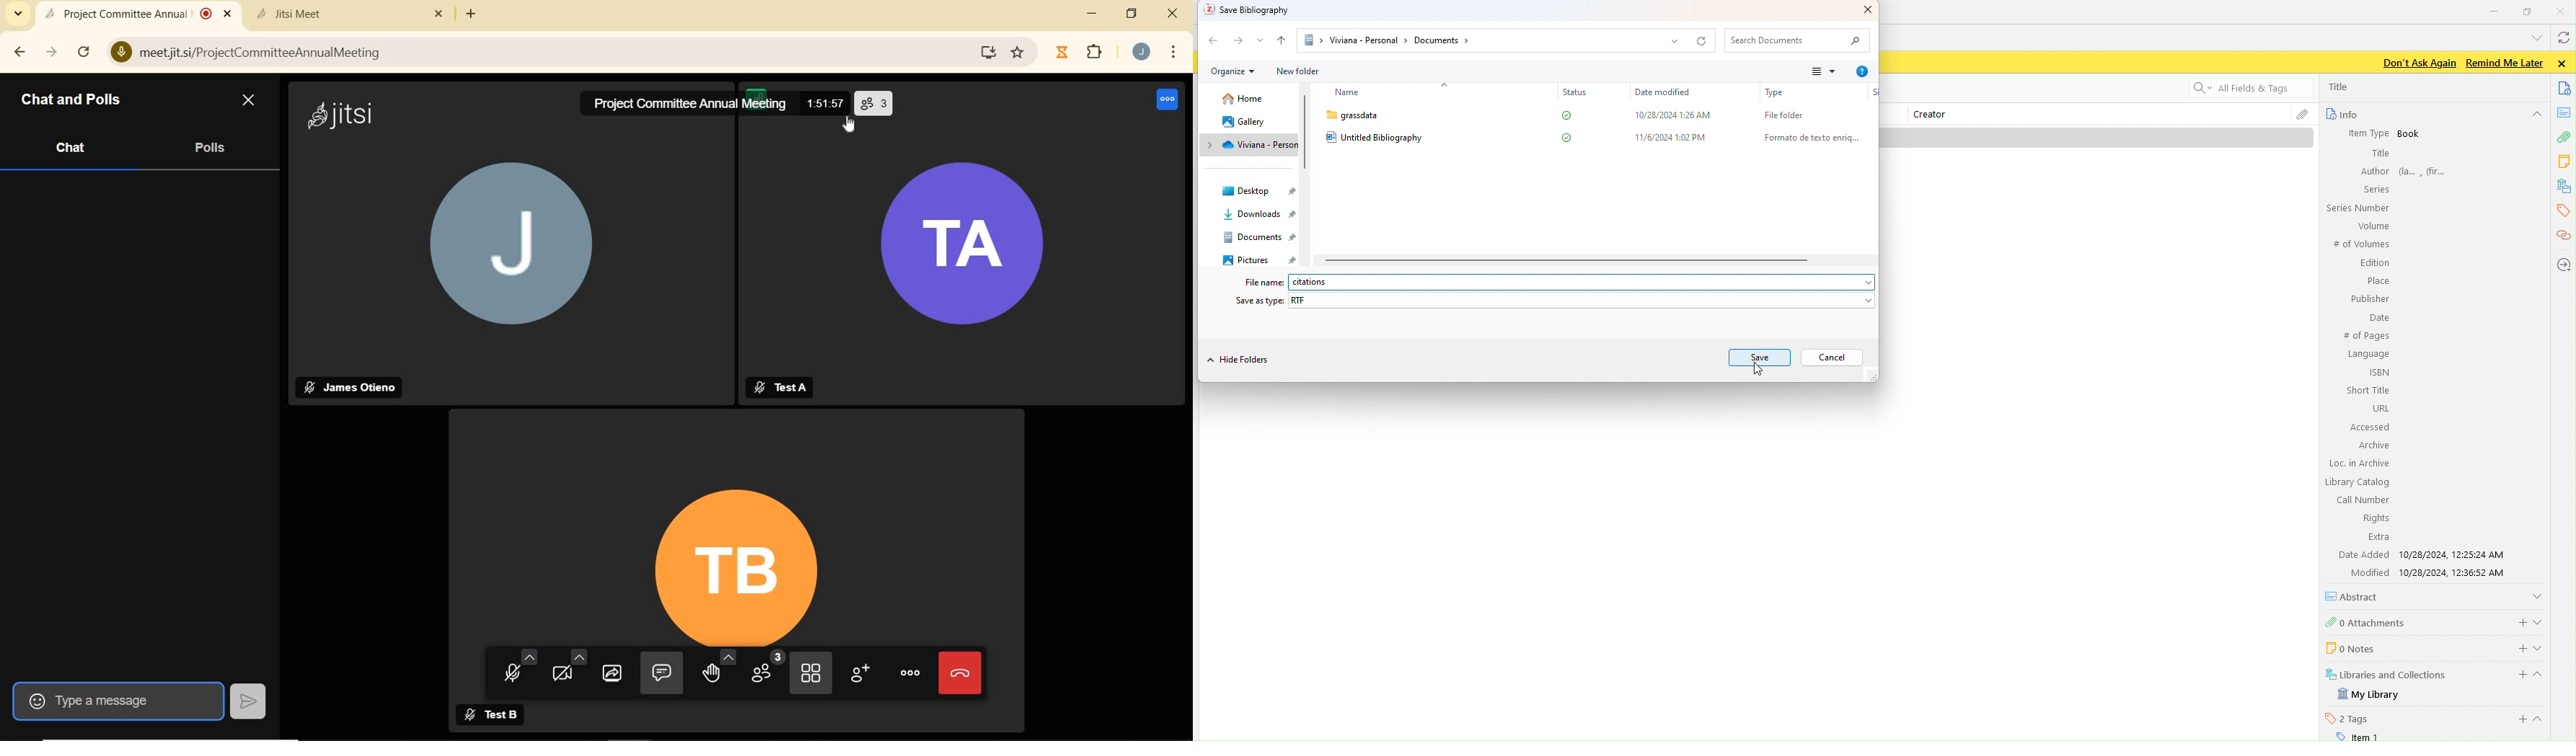 Image resolution: width=2576 pixels, height=756 pixels. I want to click on , so click(346, 116).